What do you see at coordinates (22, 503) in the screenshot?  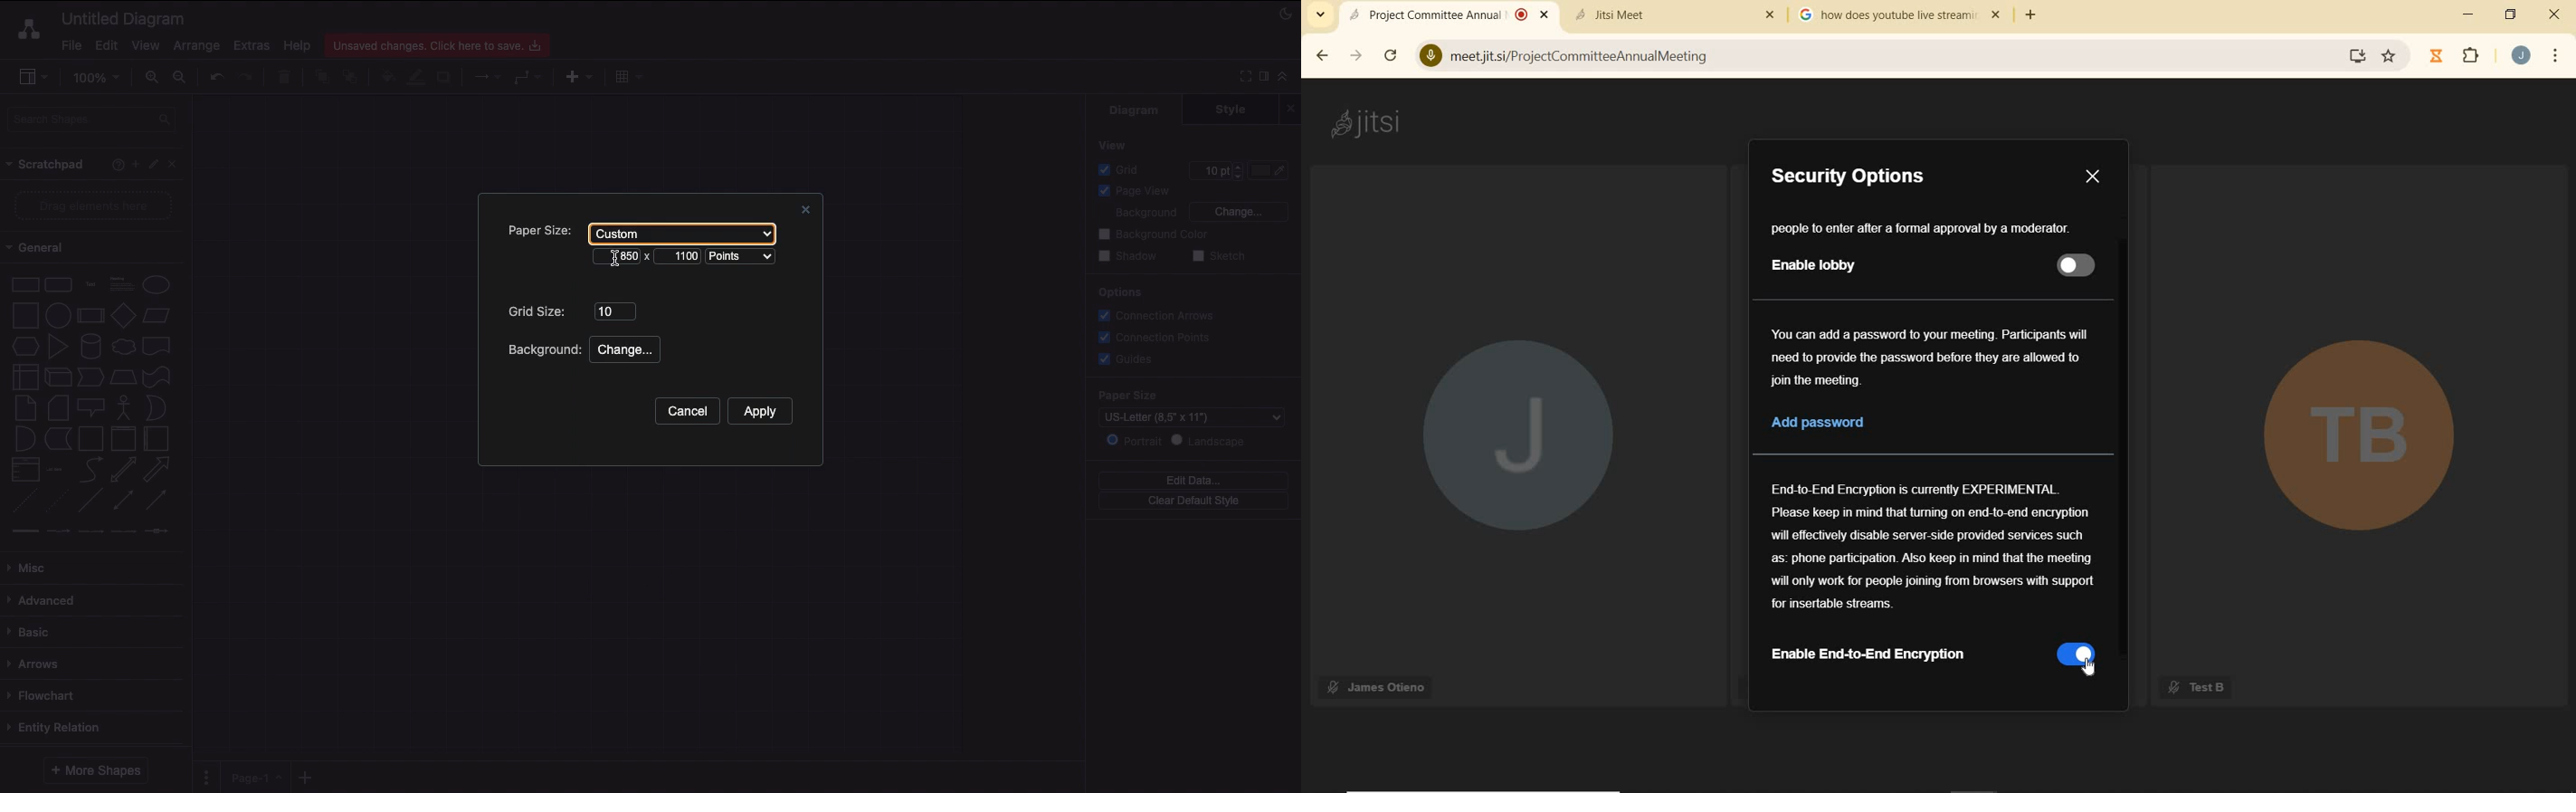 I see `Dashed line` at bounding box center [22, 503].